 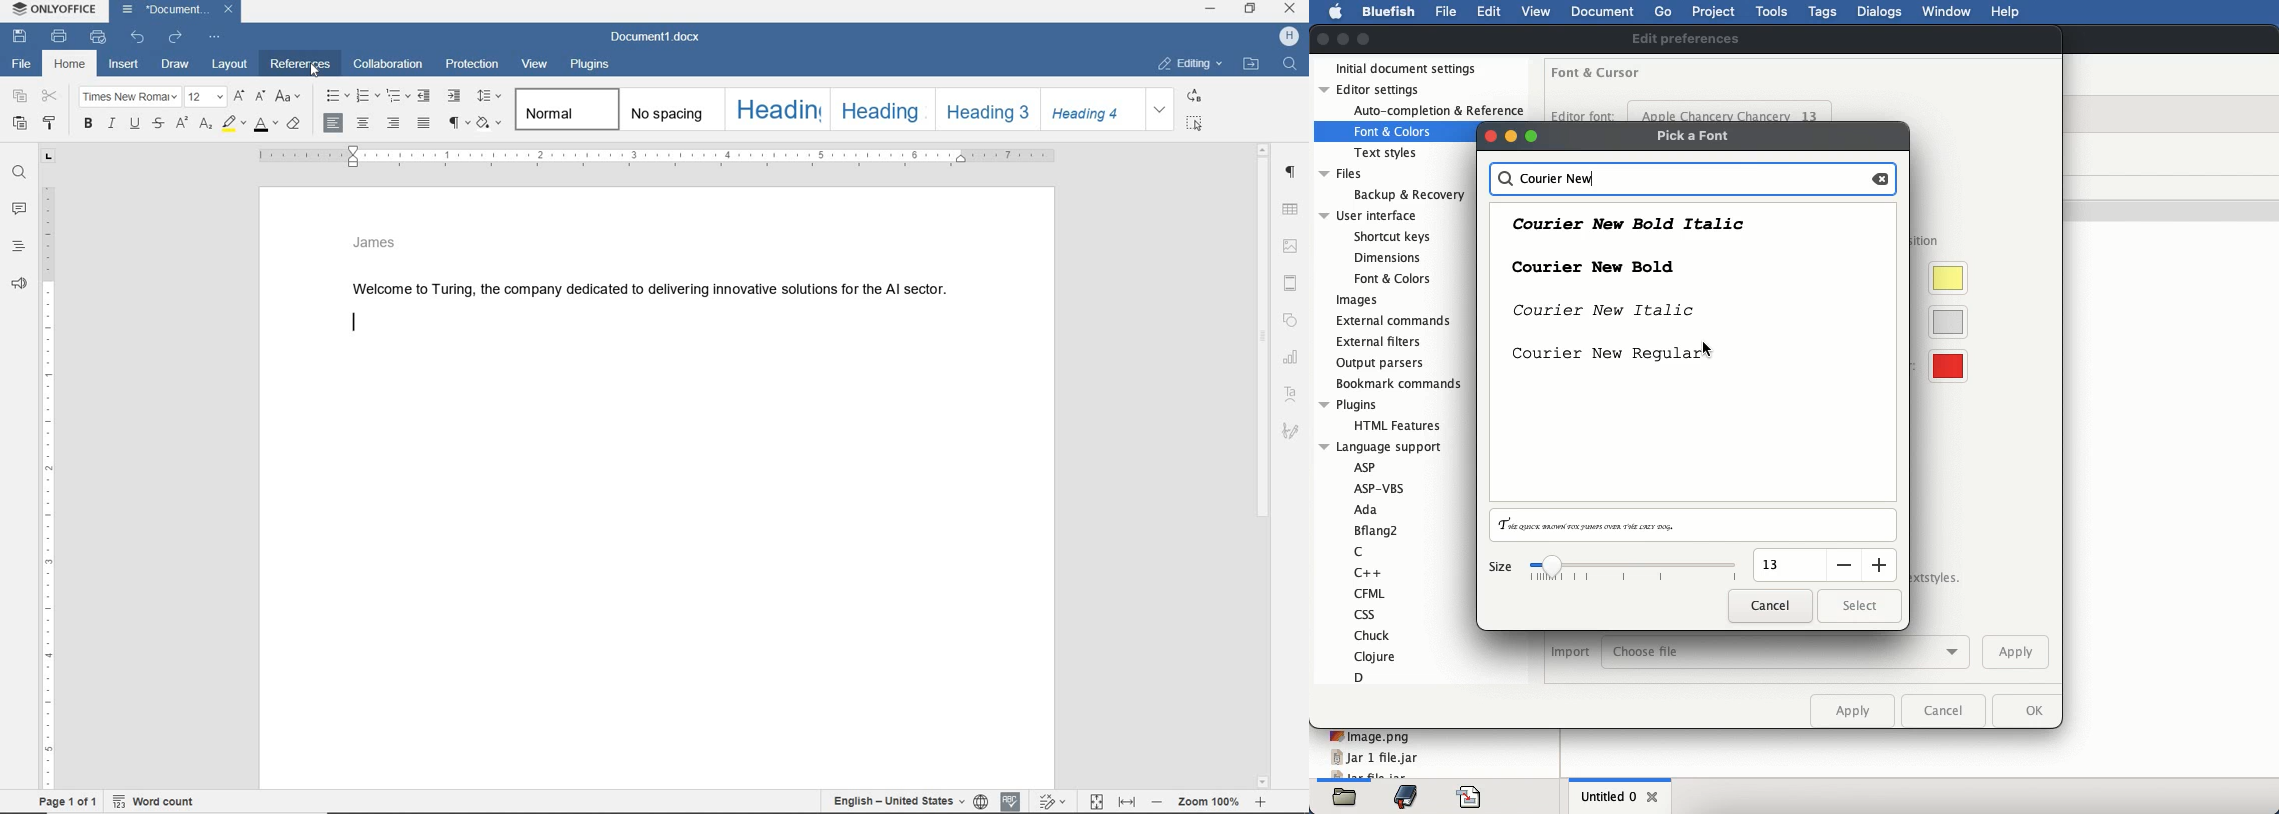 What do you see at coordinates (1291, 321) in the screenshot?
I see `shape` at bounding box center [1291, 321].